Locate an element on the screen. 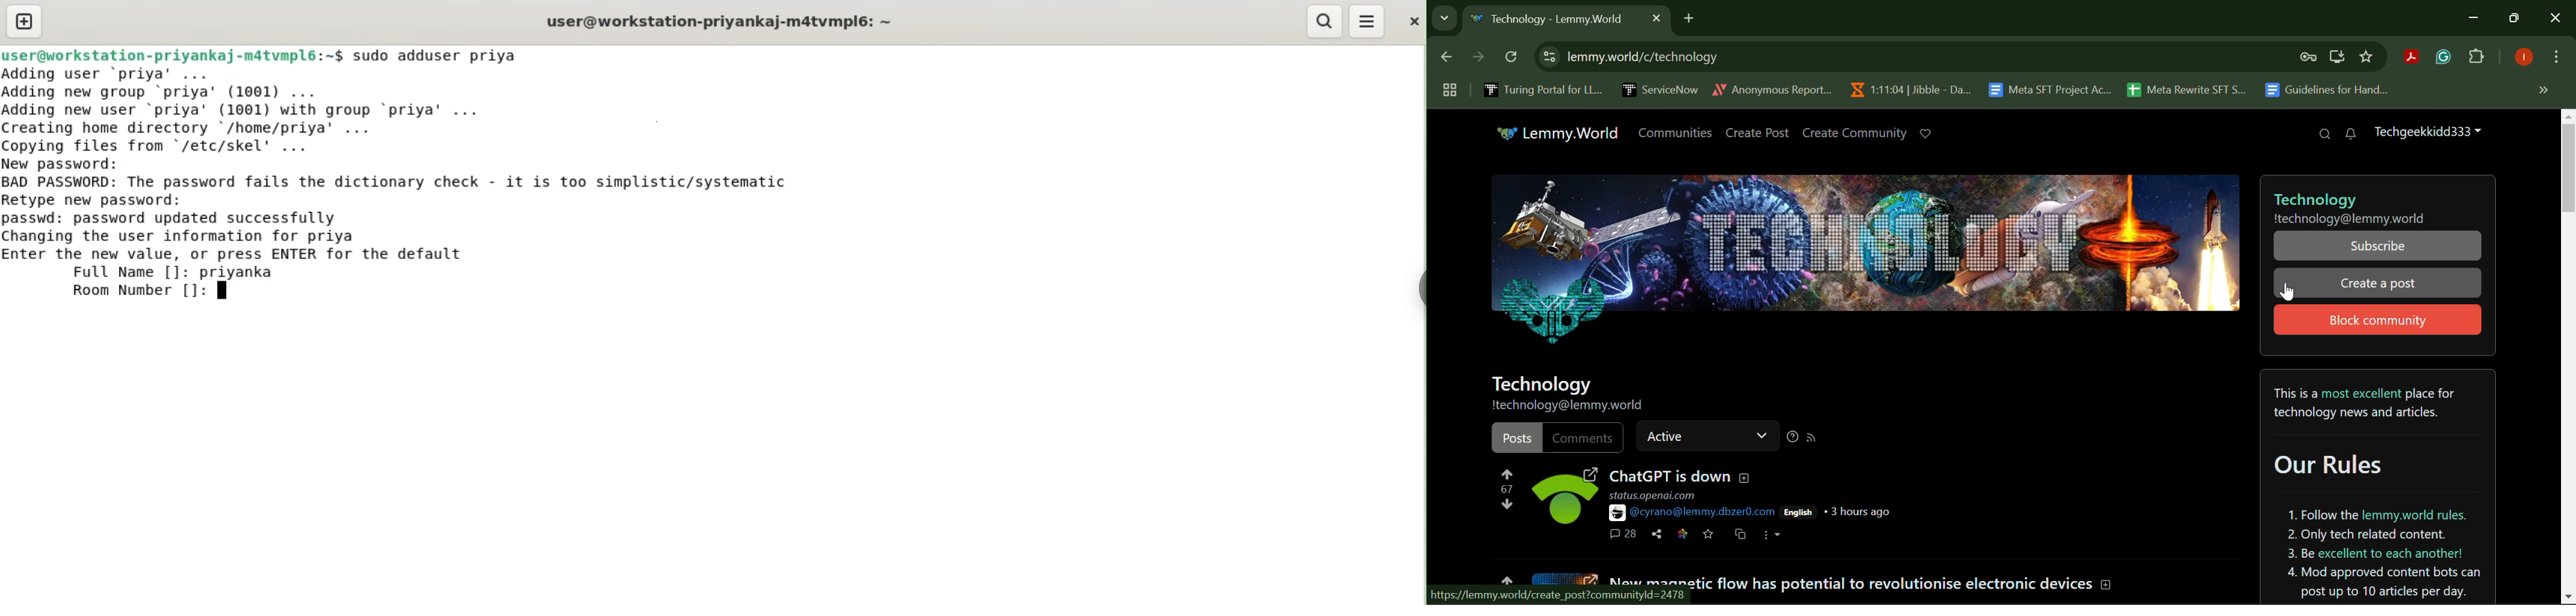 The height and width of the screenshot is (616, 2576). Anonymous Report is located at coordinates (1772, 87).